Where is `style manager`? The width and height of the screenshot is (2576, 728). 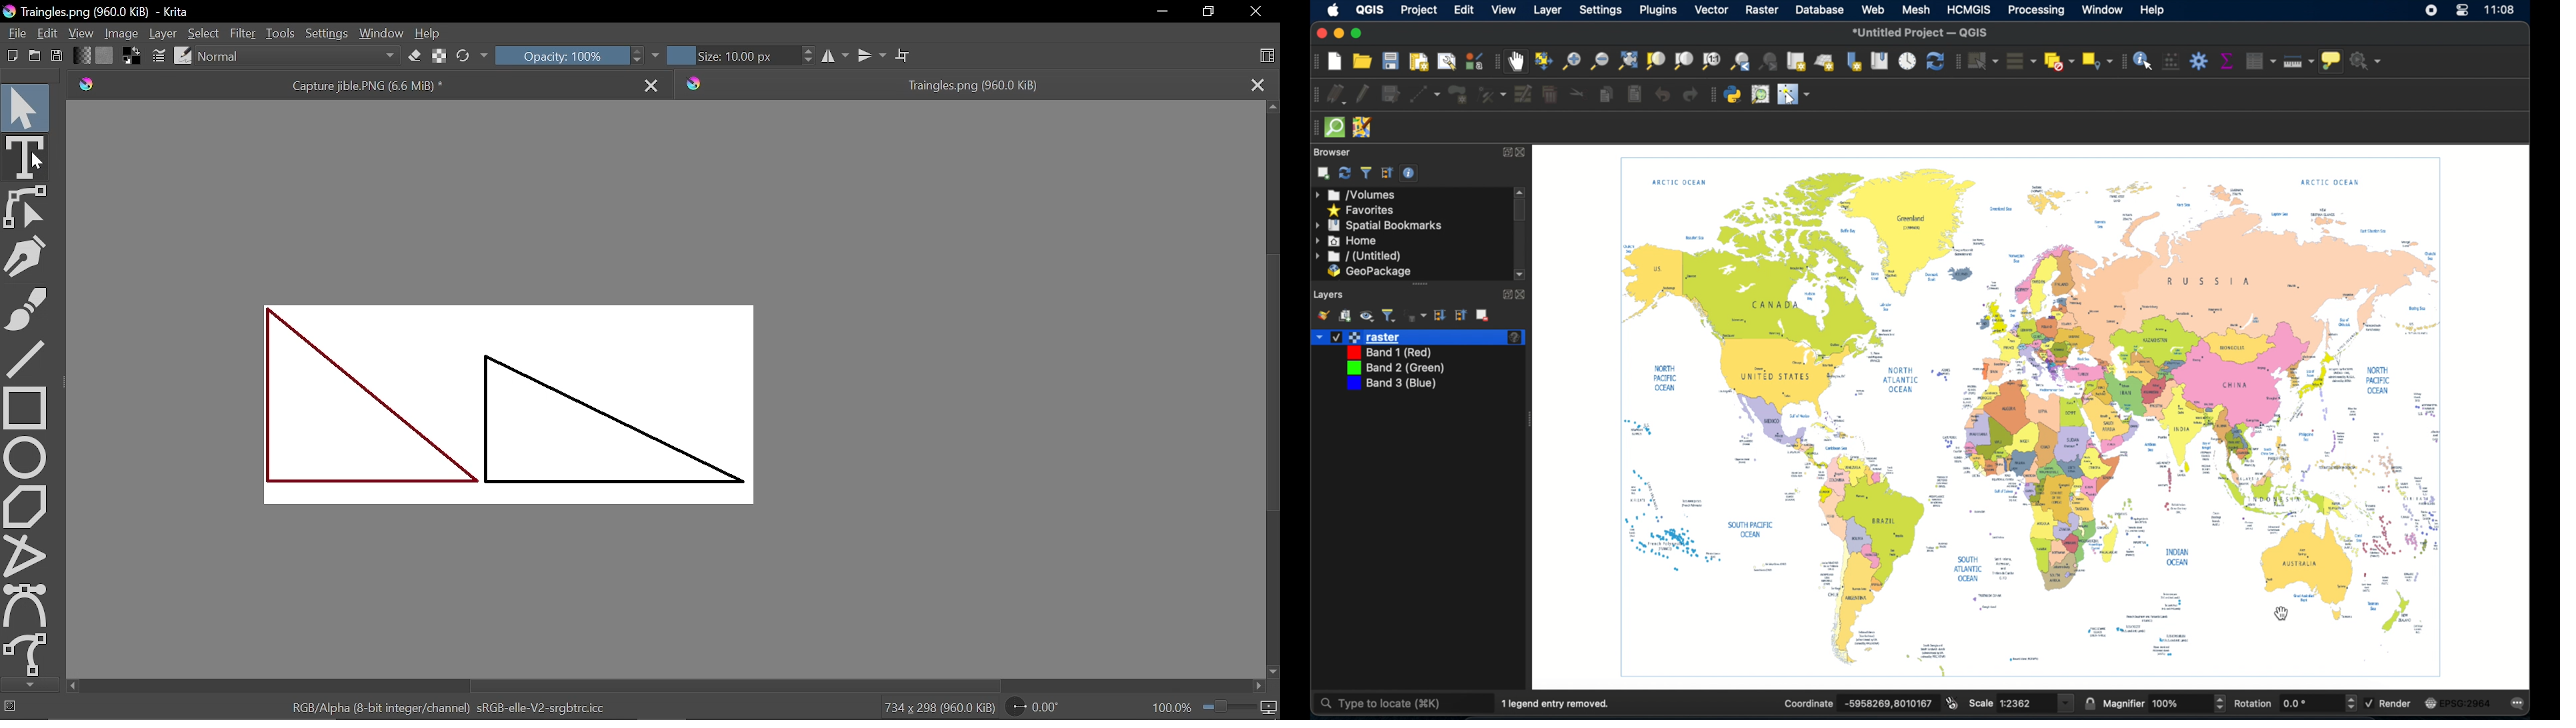 style manager is located at coordinates (1473, 61).